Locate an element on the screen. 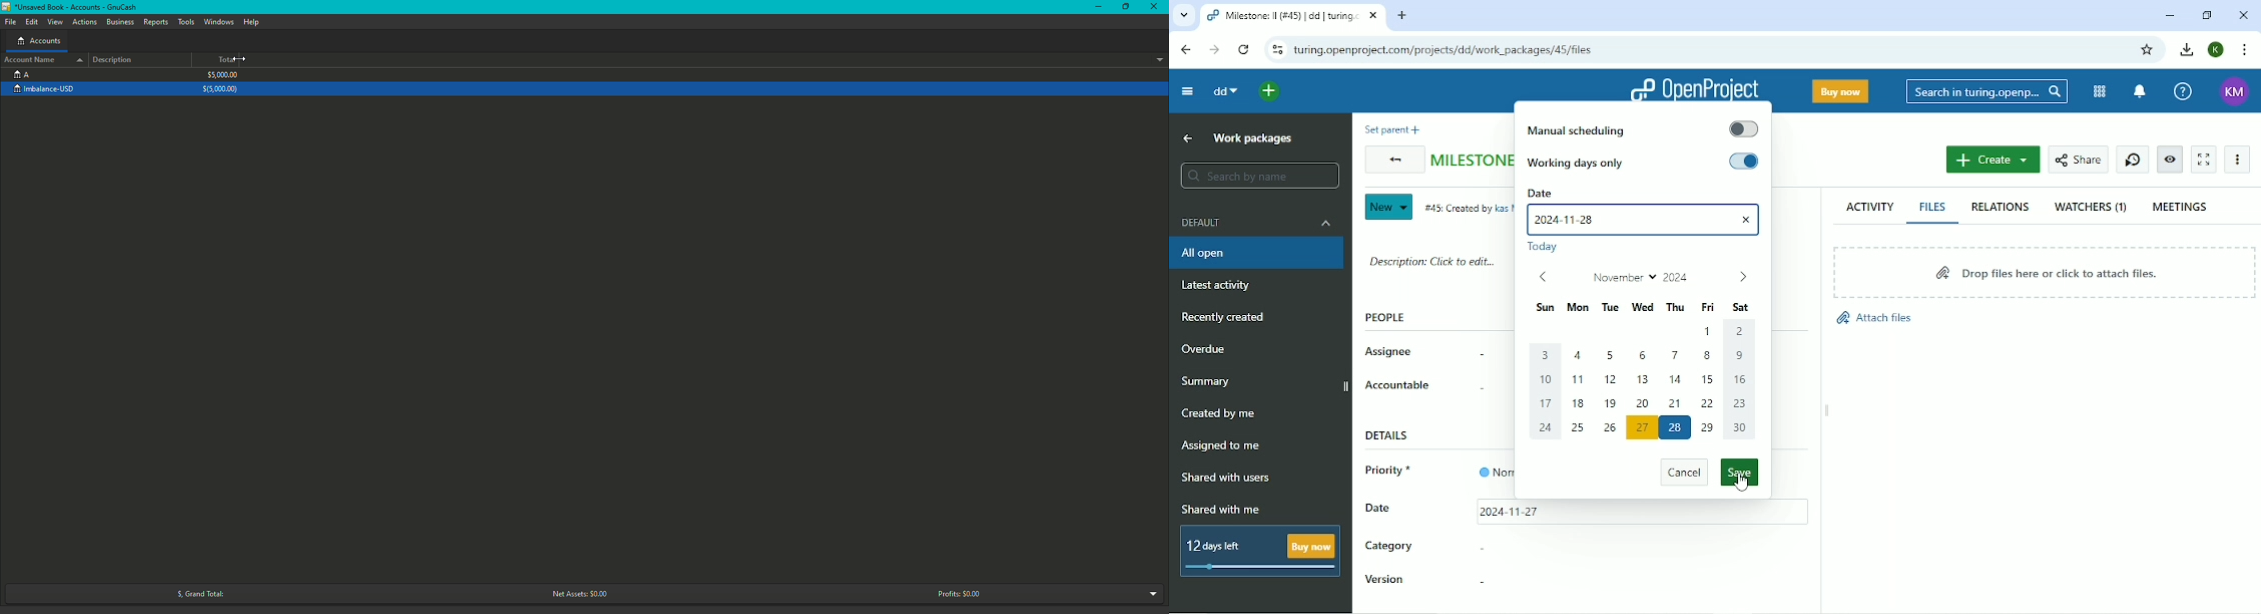  Description: click to edit is located at coordinates (1433, 260).